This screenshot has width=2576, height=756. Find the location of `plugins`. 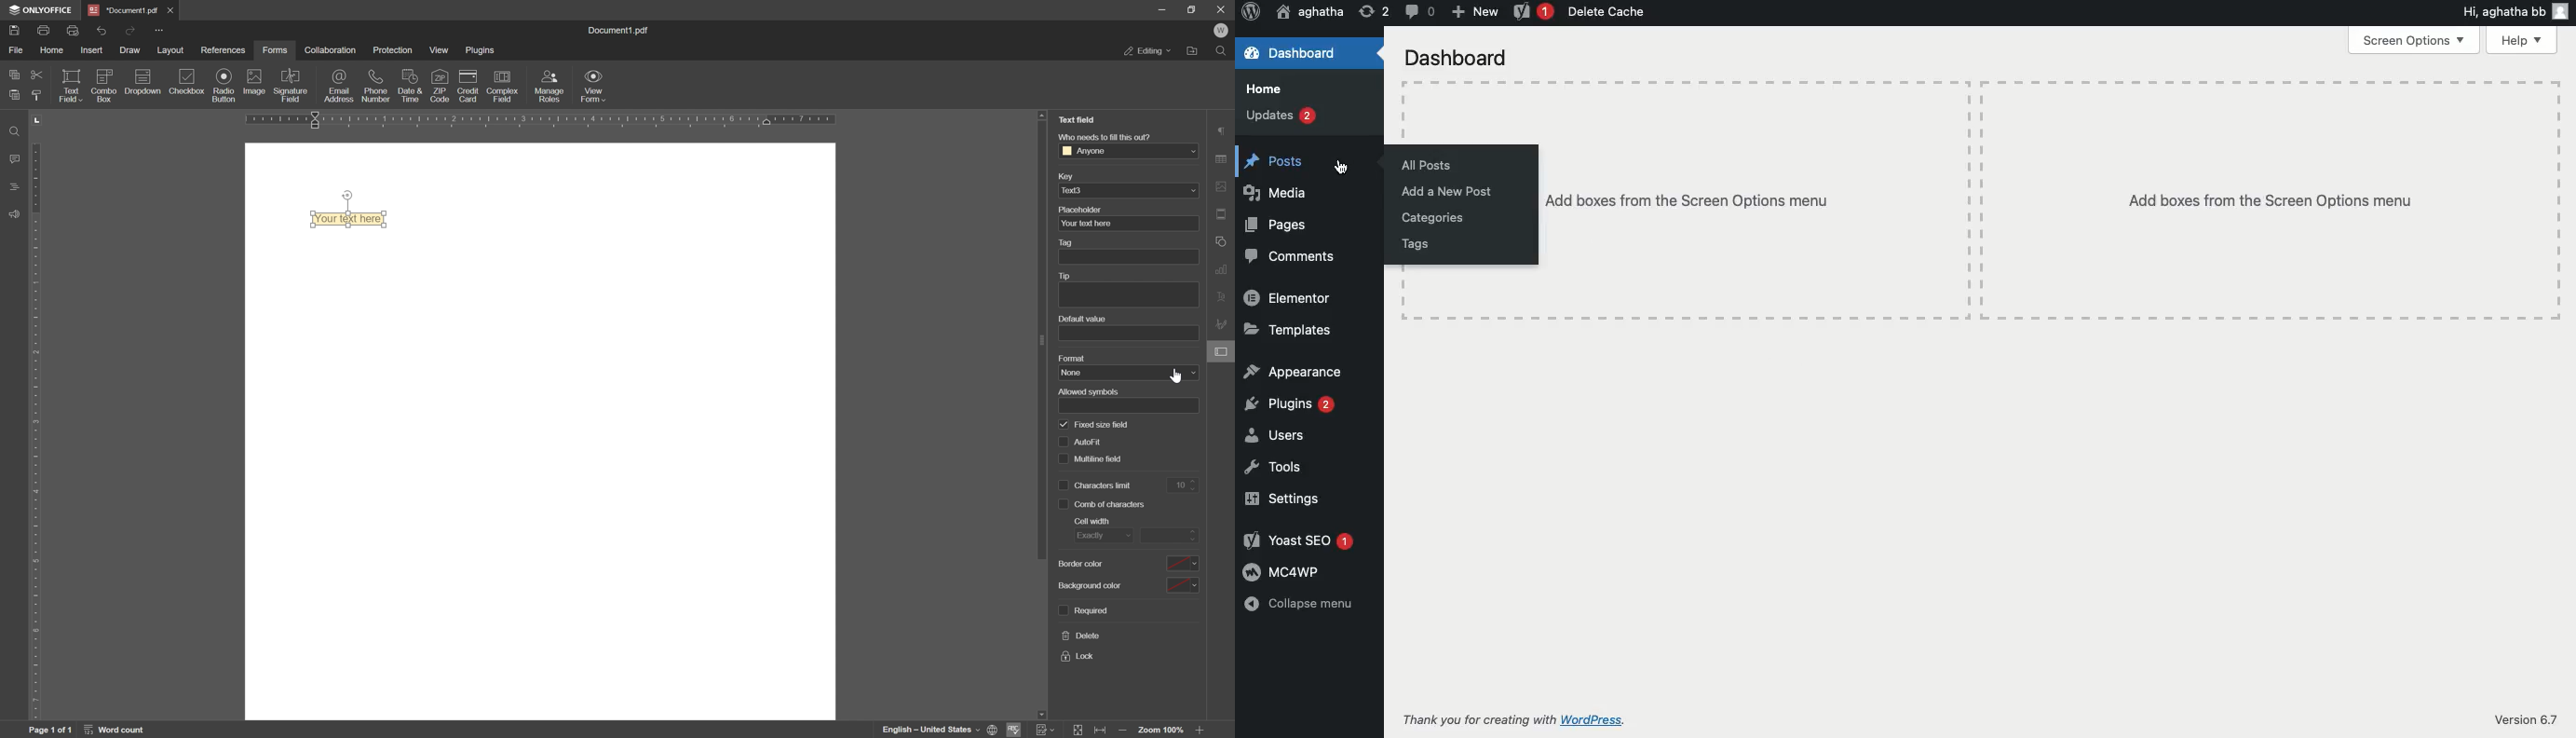

plugins is located at coordinates (482, 51).